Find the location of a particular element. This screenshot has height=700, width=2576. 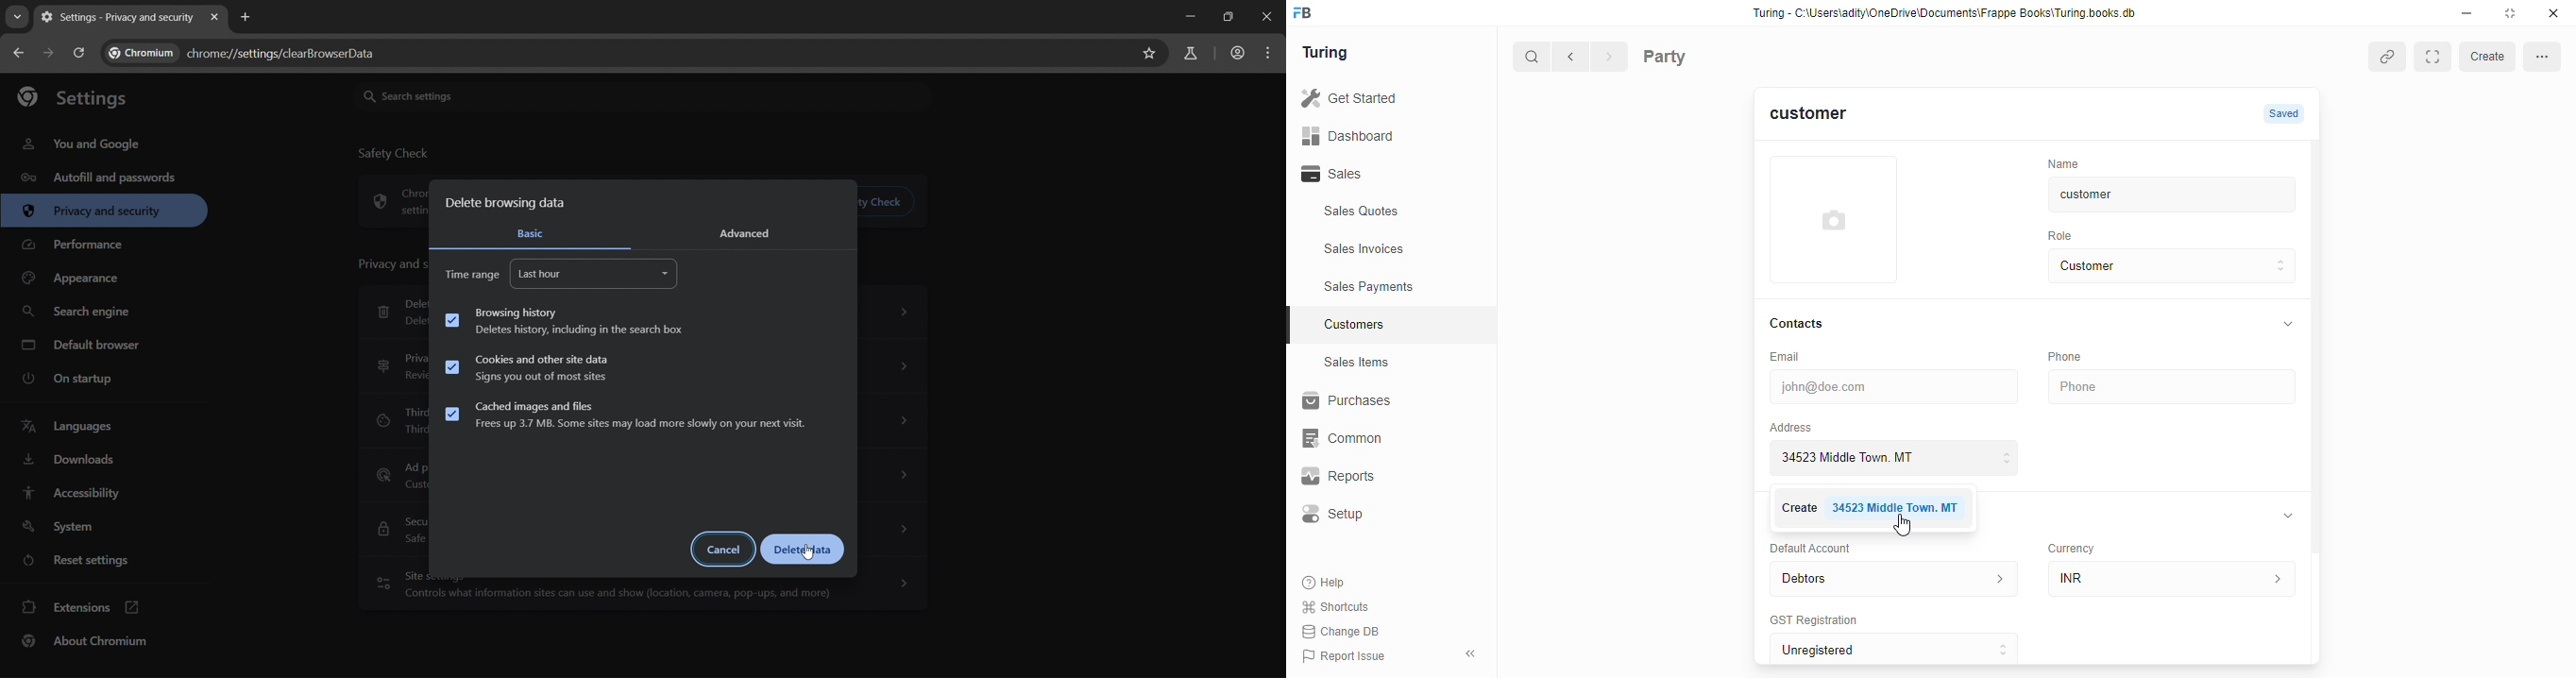

Default Account is located at coordinates (1820, 550).